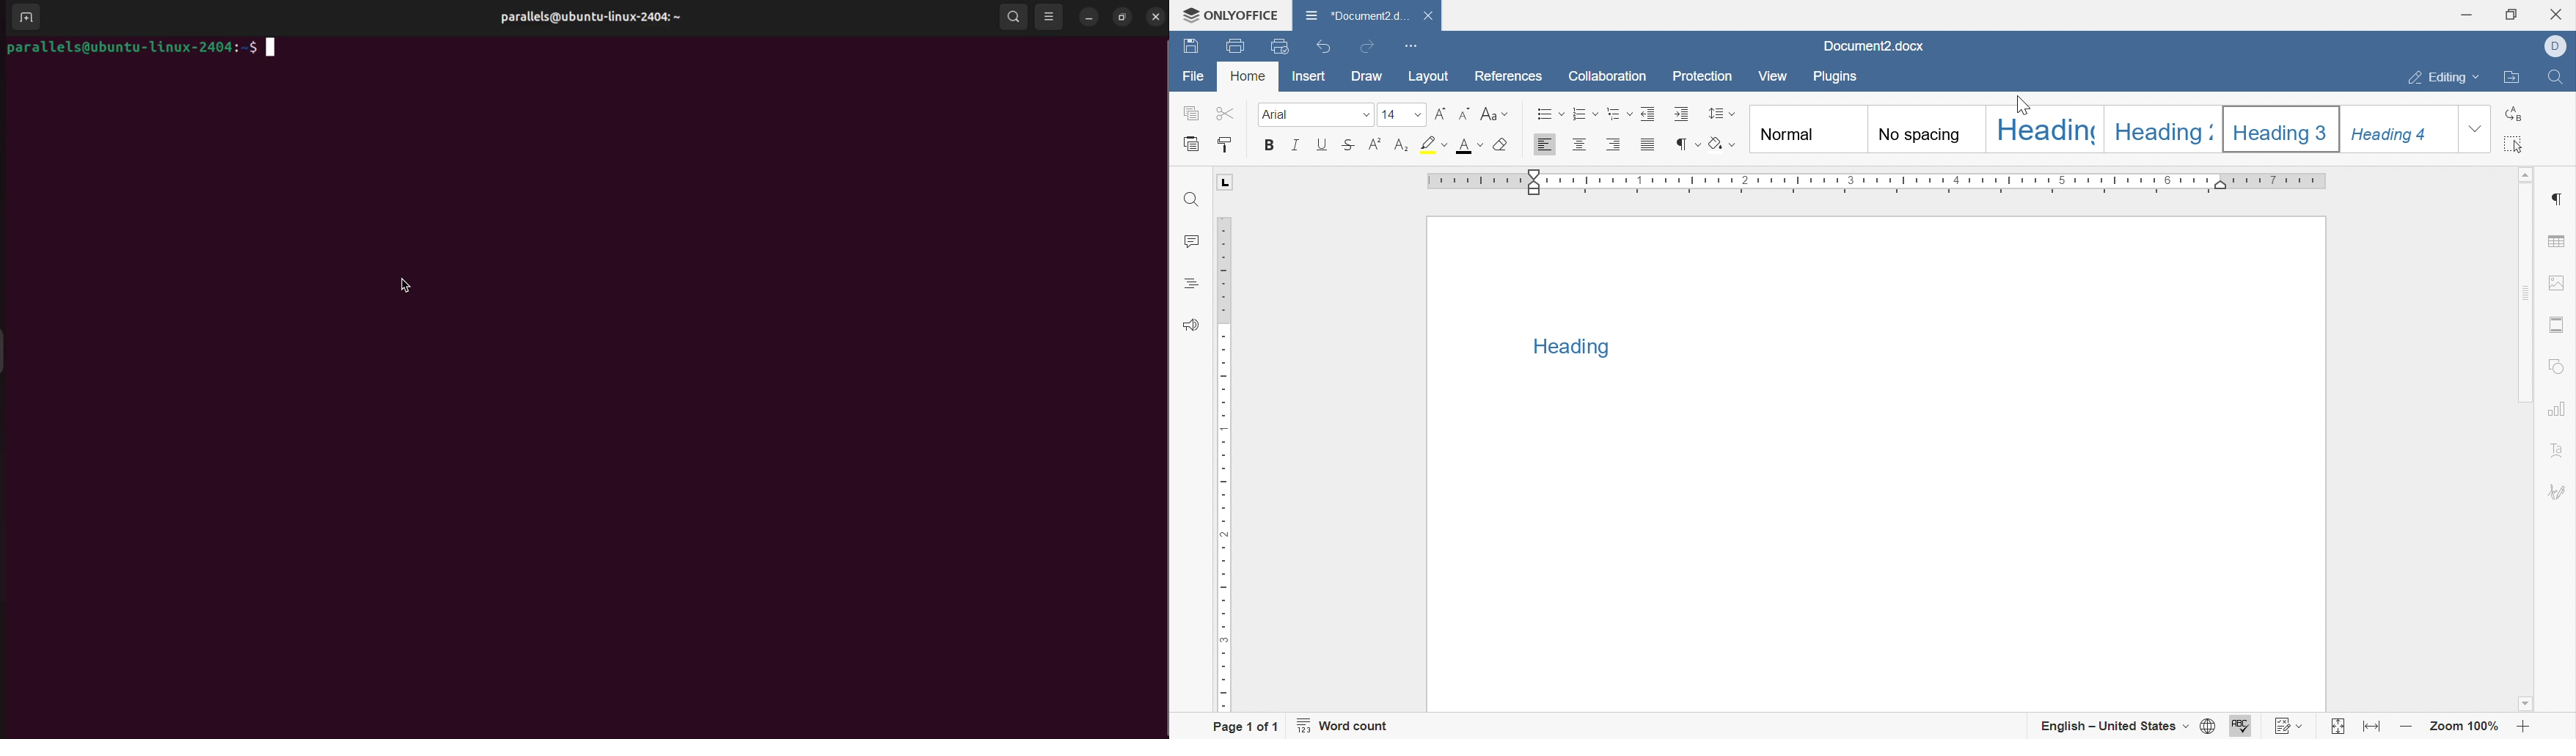 This screenshot has width=2576, height=756. Describe the element at coordinates (2162, 128) in the screenshot. I see `Heading` at that location.